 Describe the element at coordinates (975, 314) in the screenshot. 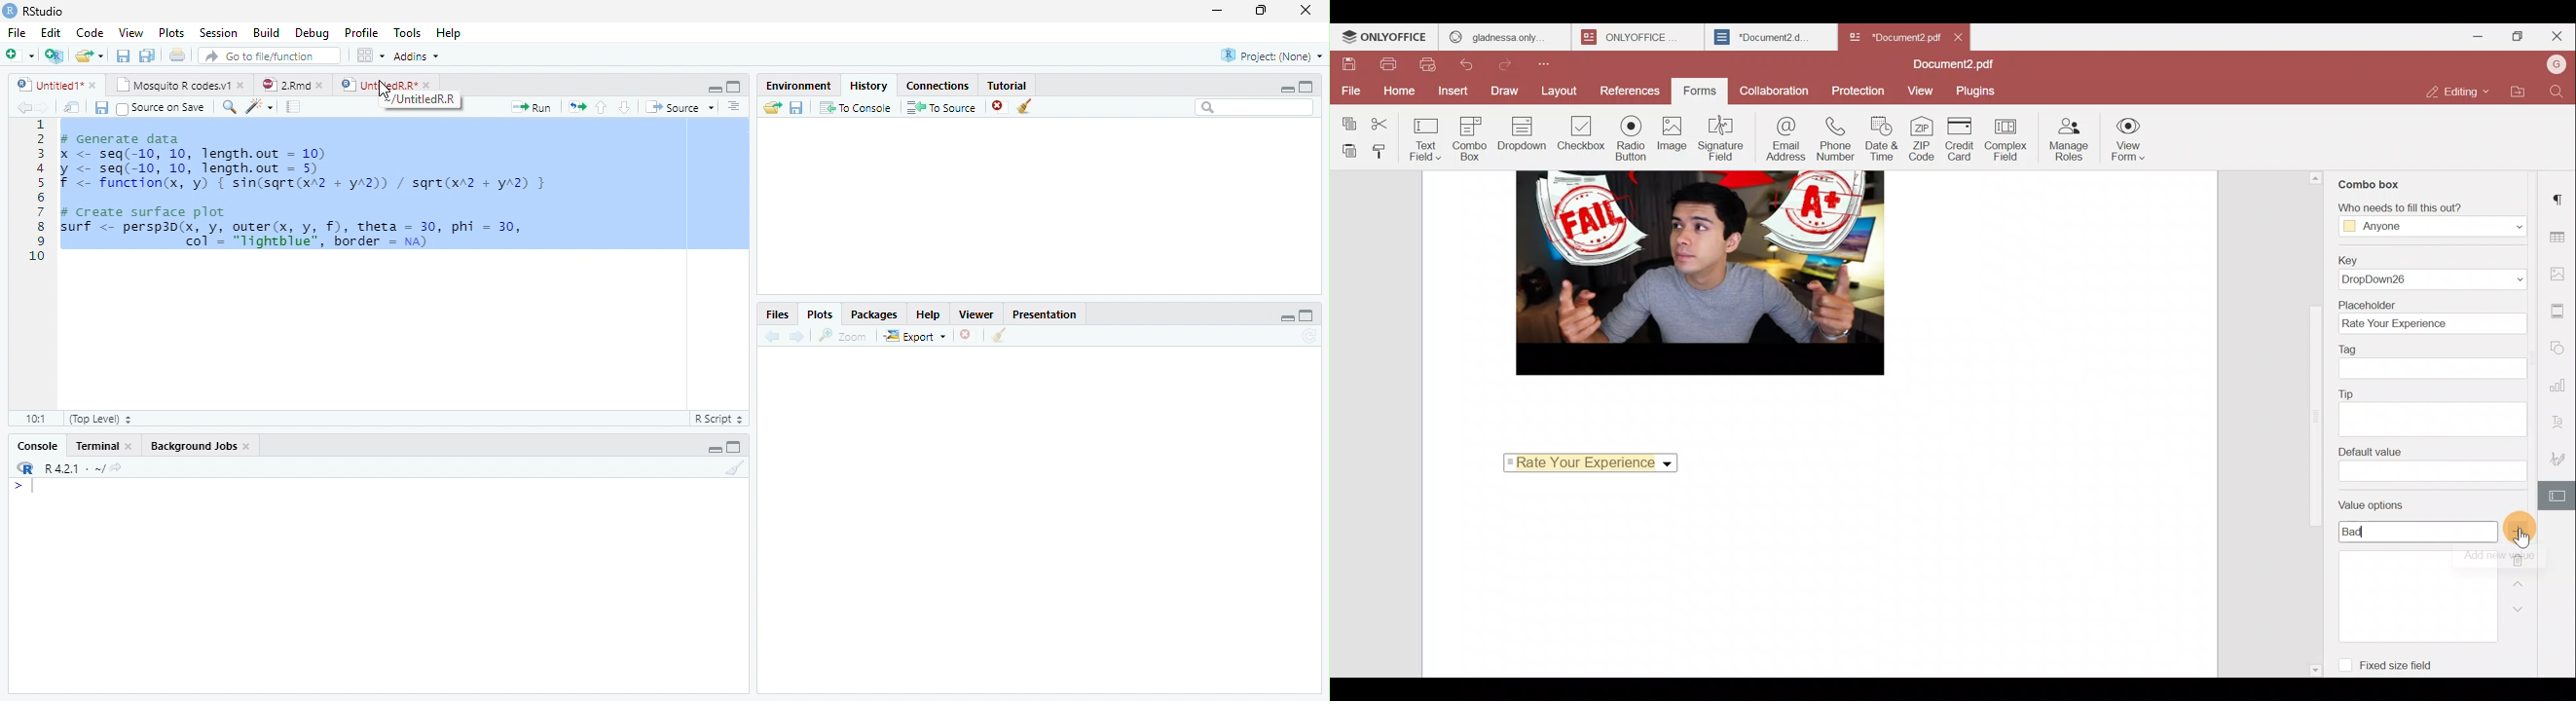

I see `Viewer` at that location.